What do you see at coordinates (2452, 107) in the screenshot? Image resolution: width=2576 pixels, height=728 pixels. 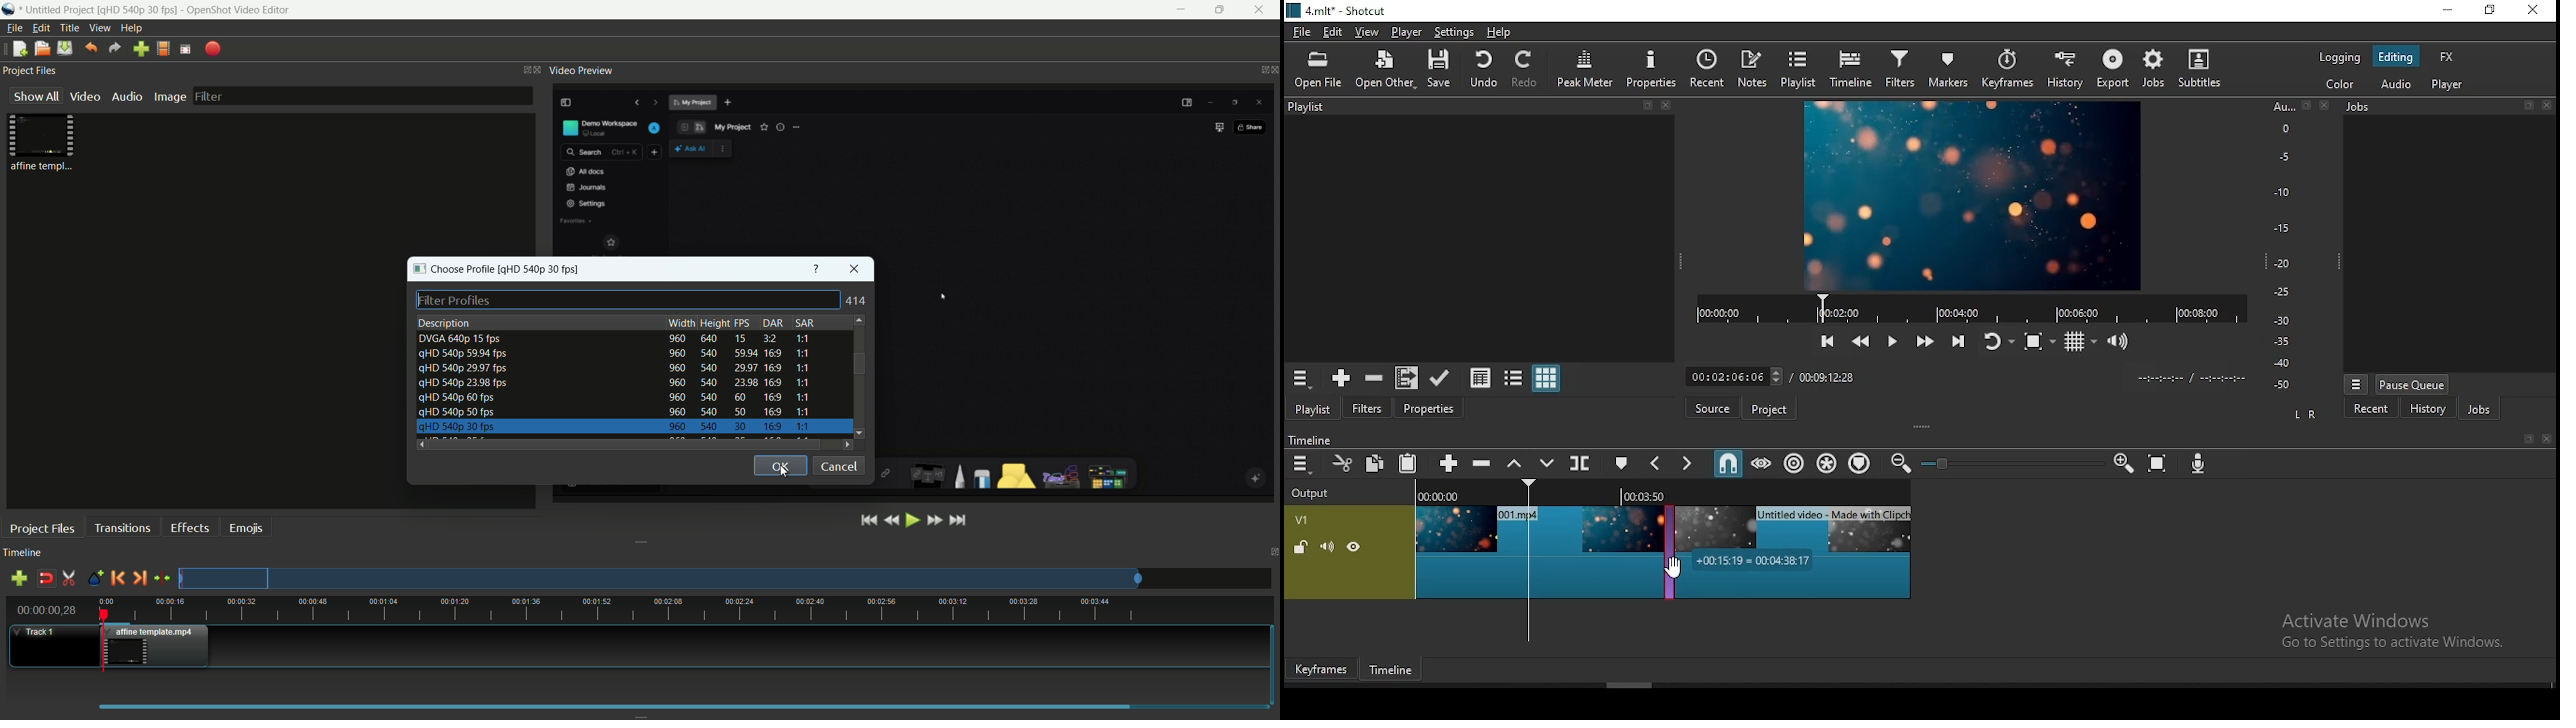 I see `jobs` at bounding box center [2452, 107].